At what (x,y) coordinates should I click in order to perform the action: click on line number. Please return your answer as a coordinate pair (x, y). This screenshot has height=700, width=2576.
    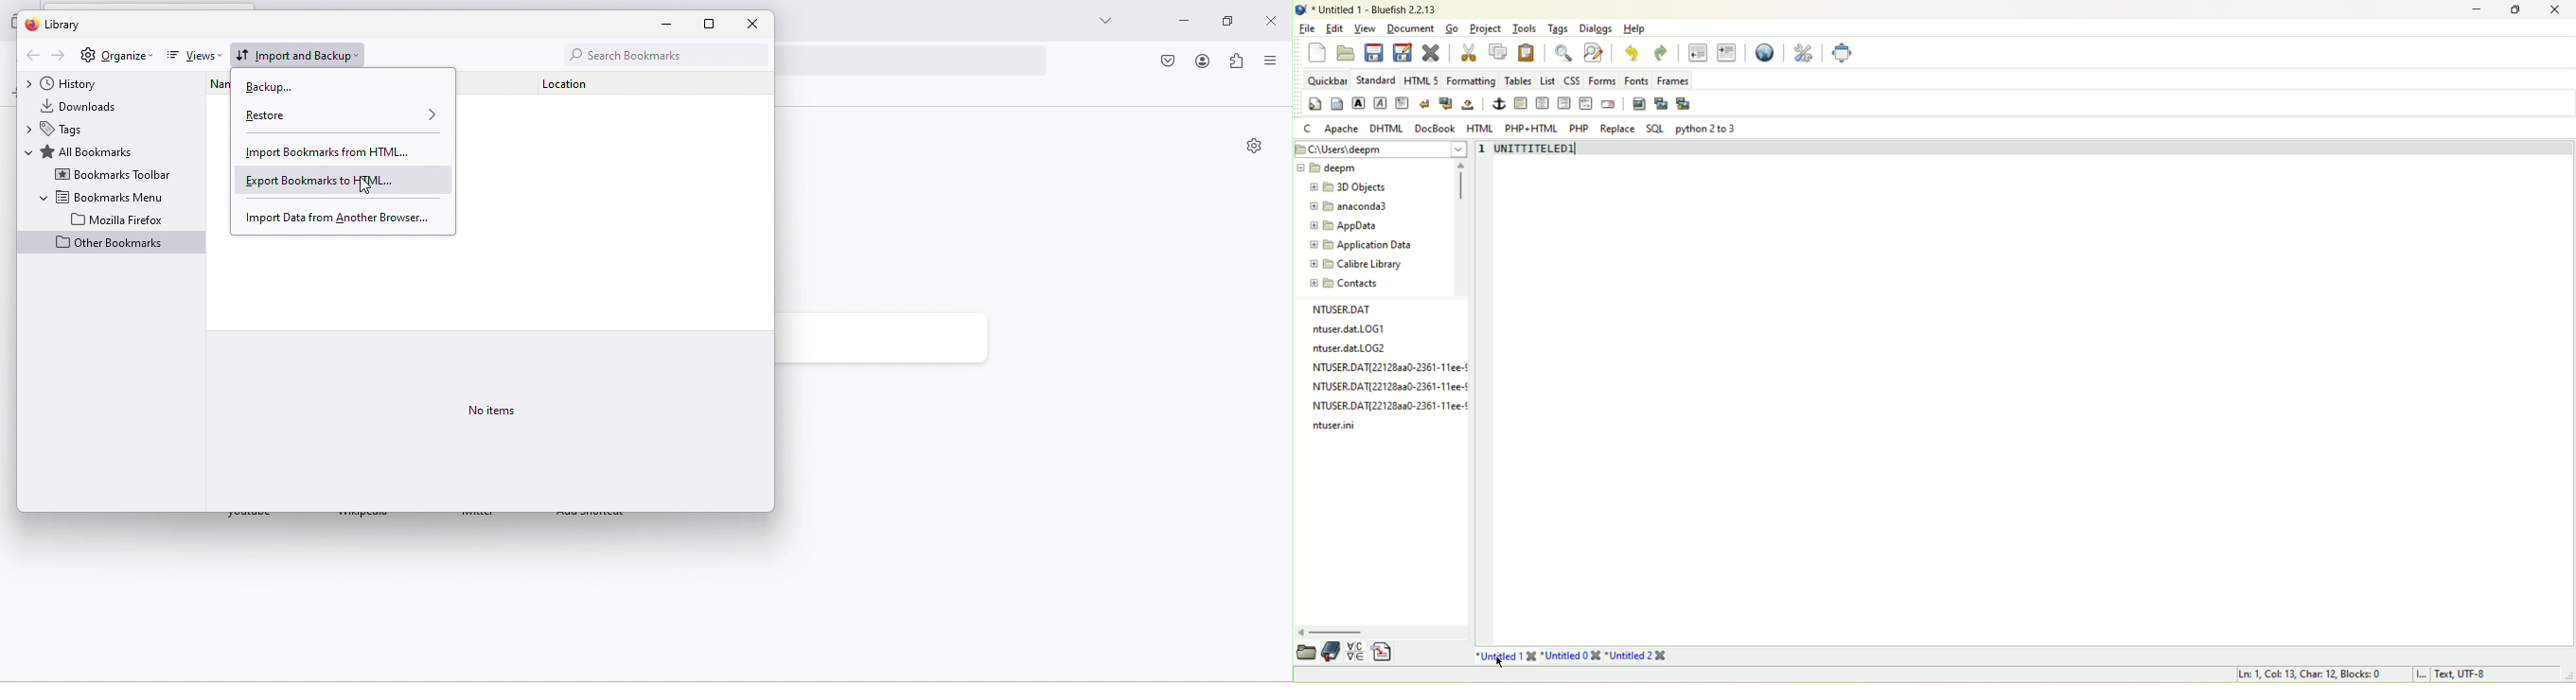
    Looking at the image, I should click on (1482, 156).